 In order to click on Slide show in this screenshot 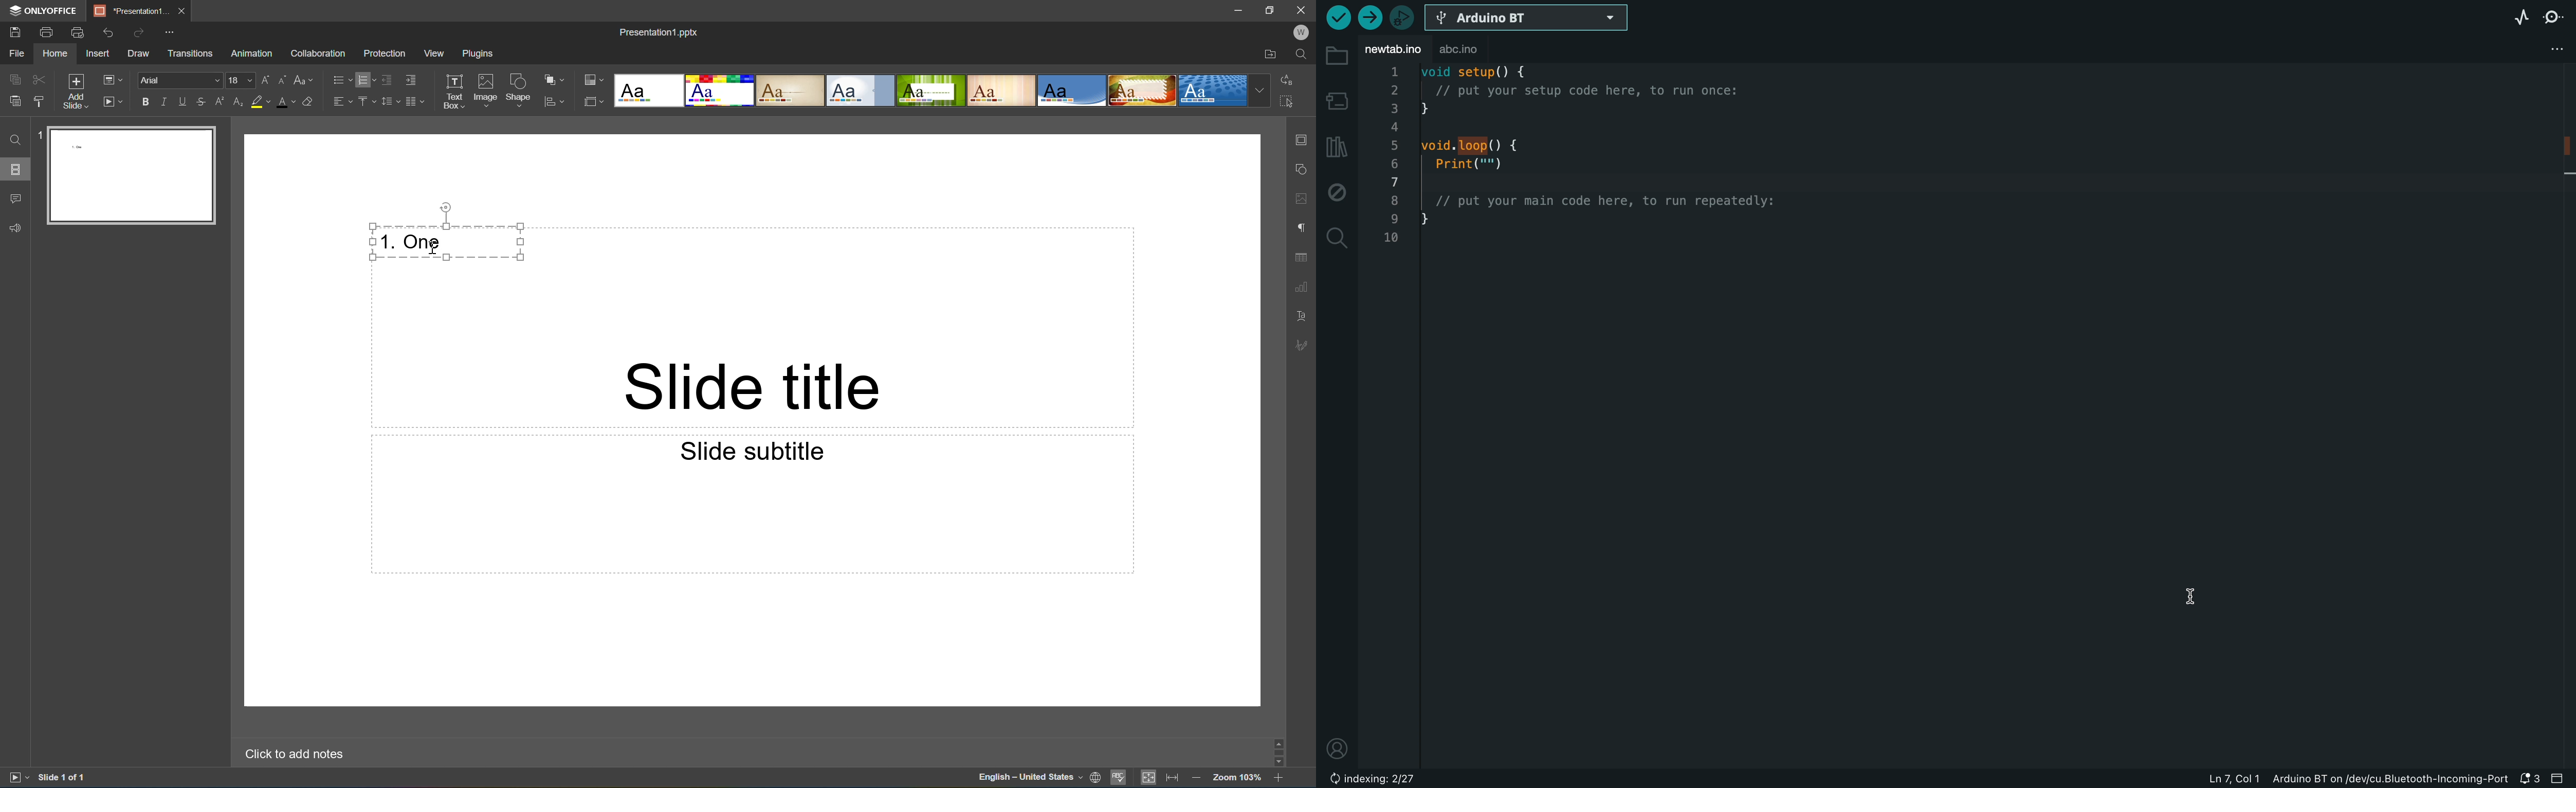, I will do `click(113, 102)`.